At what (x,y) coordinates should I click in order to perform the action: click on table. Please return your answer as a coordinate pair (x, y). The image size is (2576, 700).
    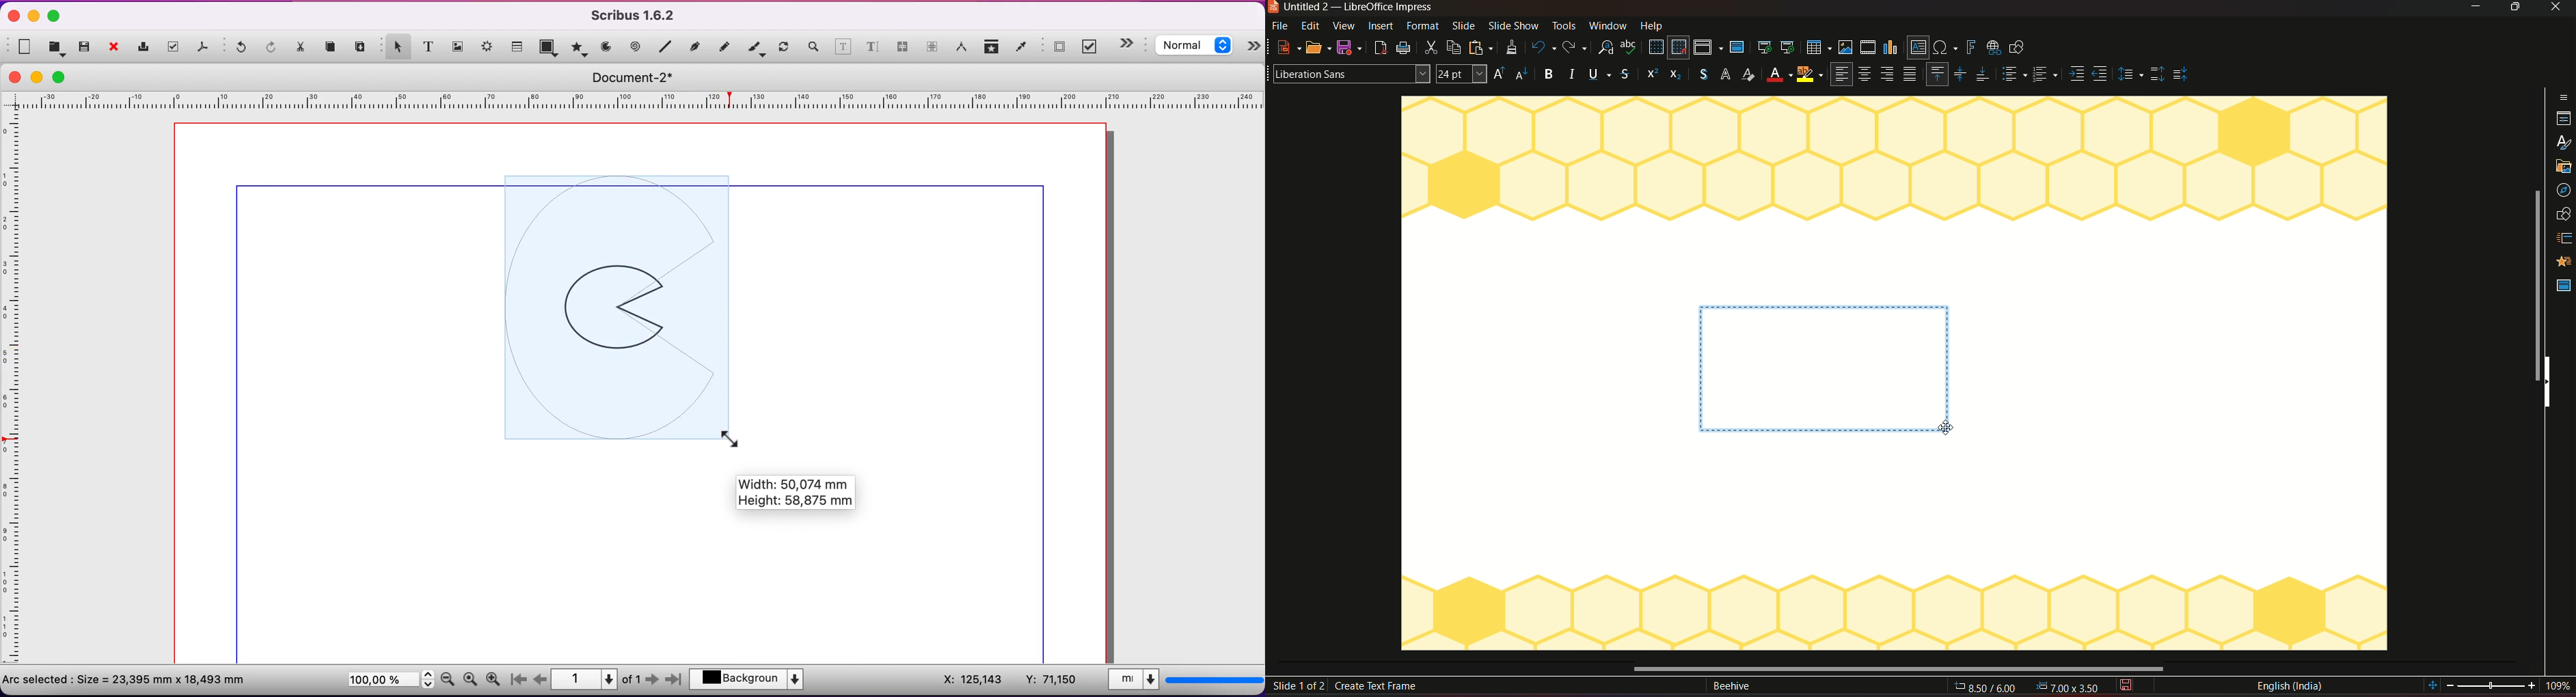
    Looking at the image, I should click on (519, 45).